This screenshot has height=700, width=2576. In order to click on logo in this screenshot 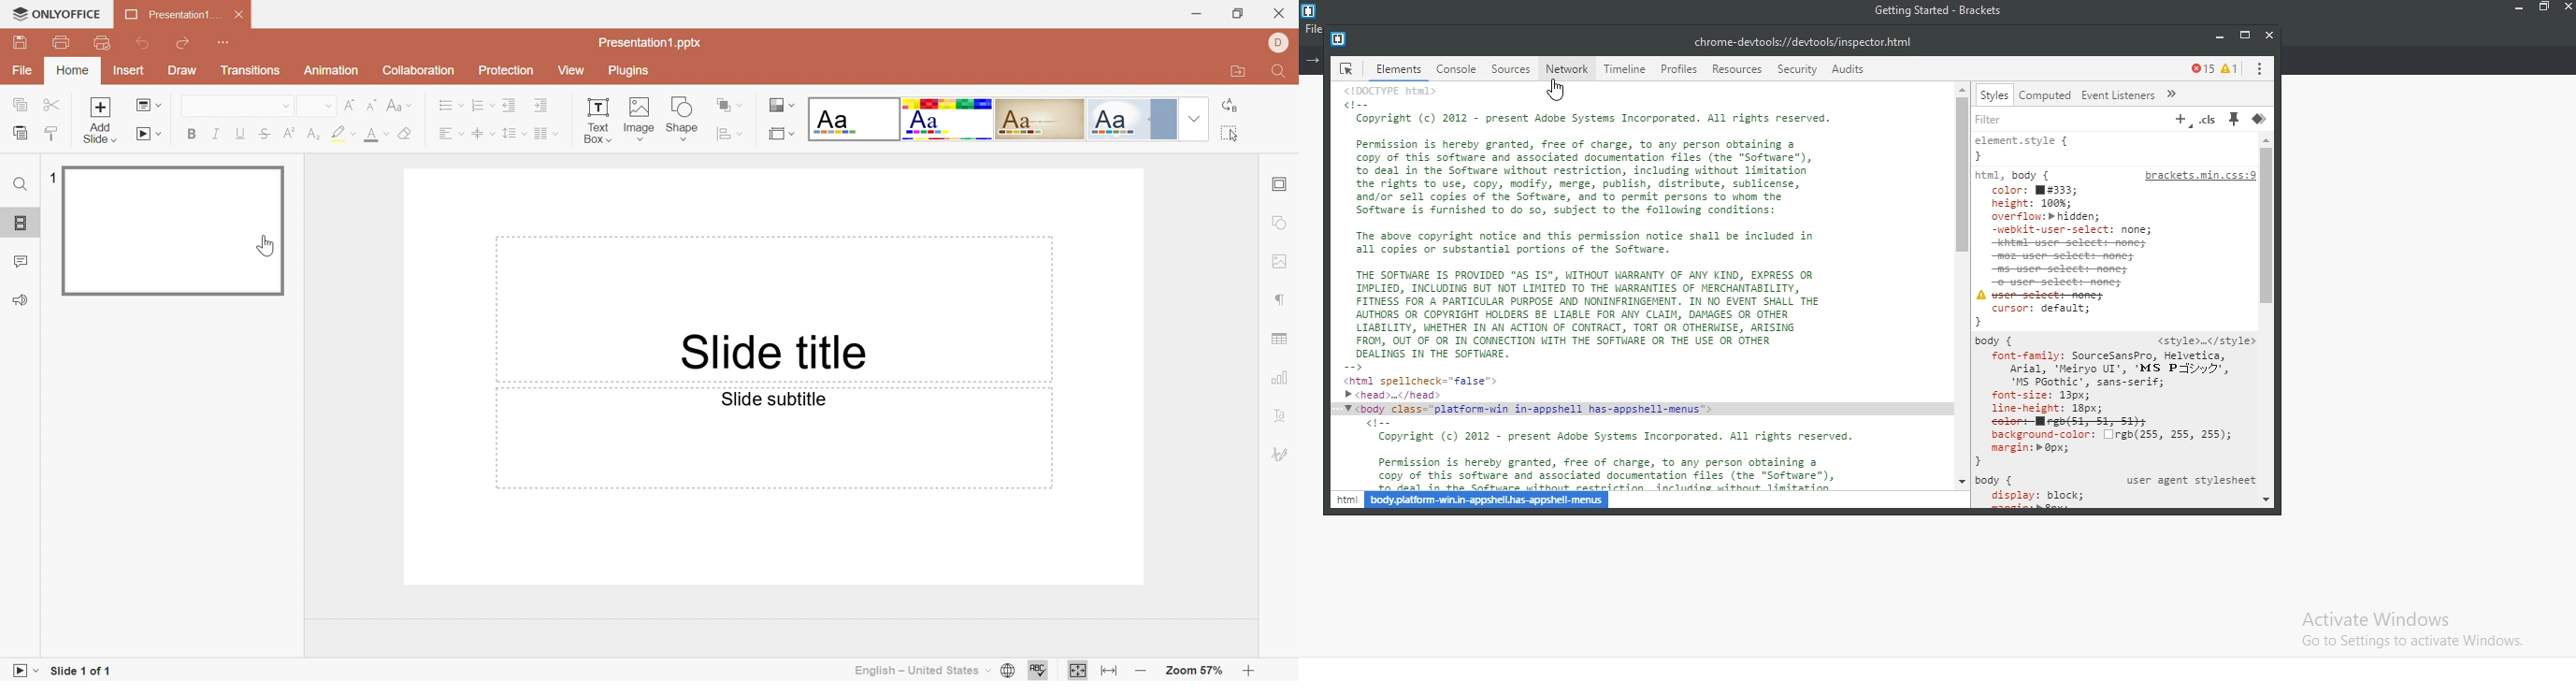, I will do `click(1339, 36)`.